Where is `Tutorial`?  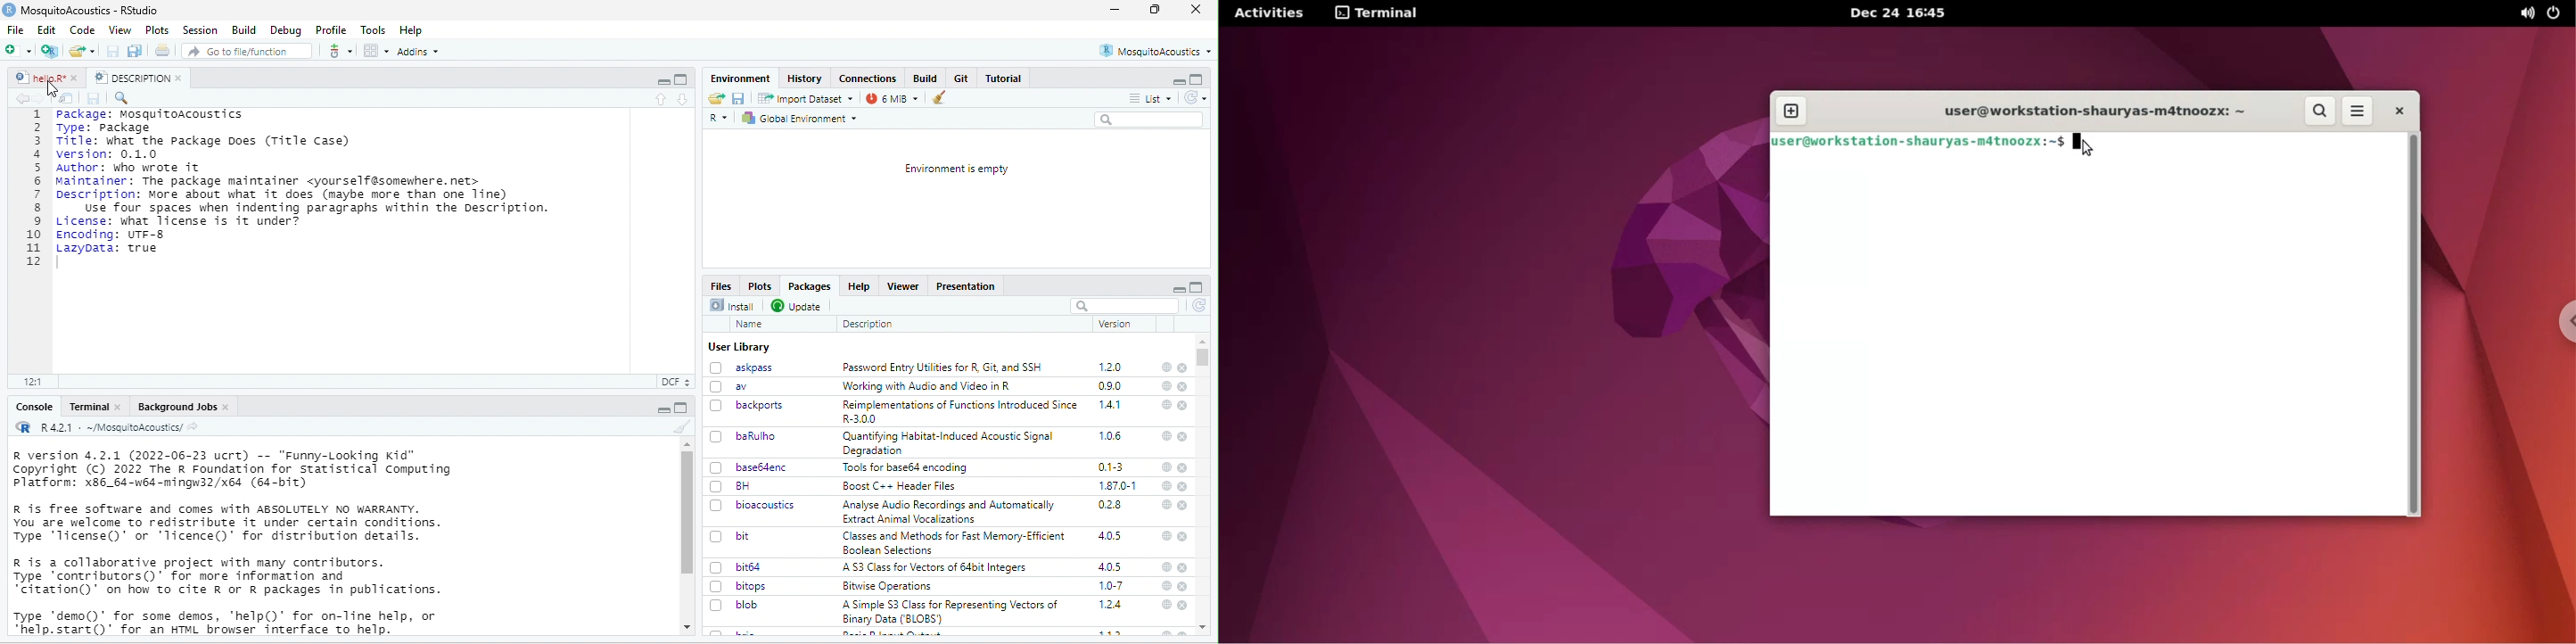
Tutorial is located at coordinates (1003, 78).